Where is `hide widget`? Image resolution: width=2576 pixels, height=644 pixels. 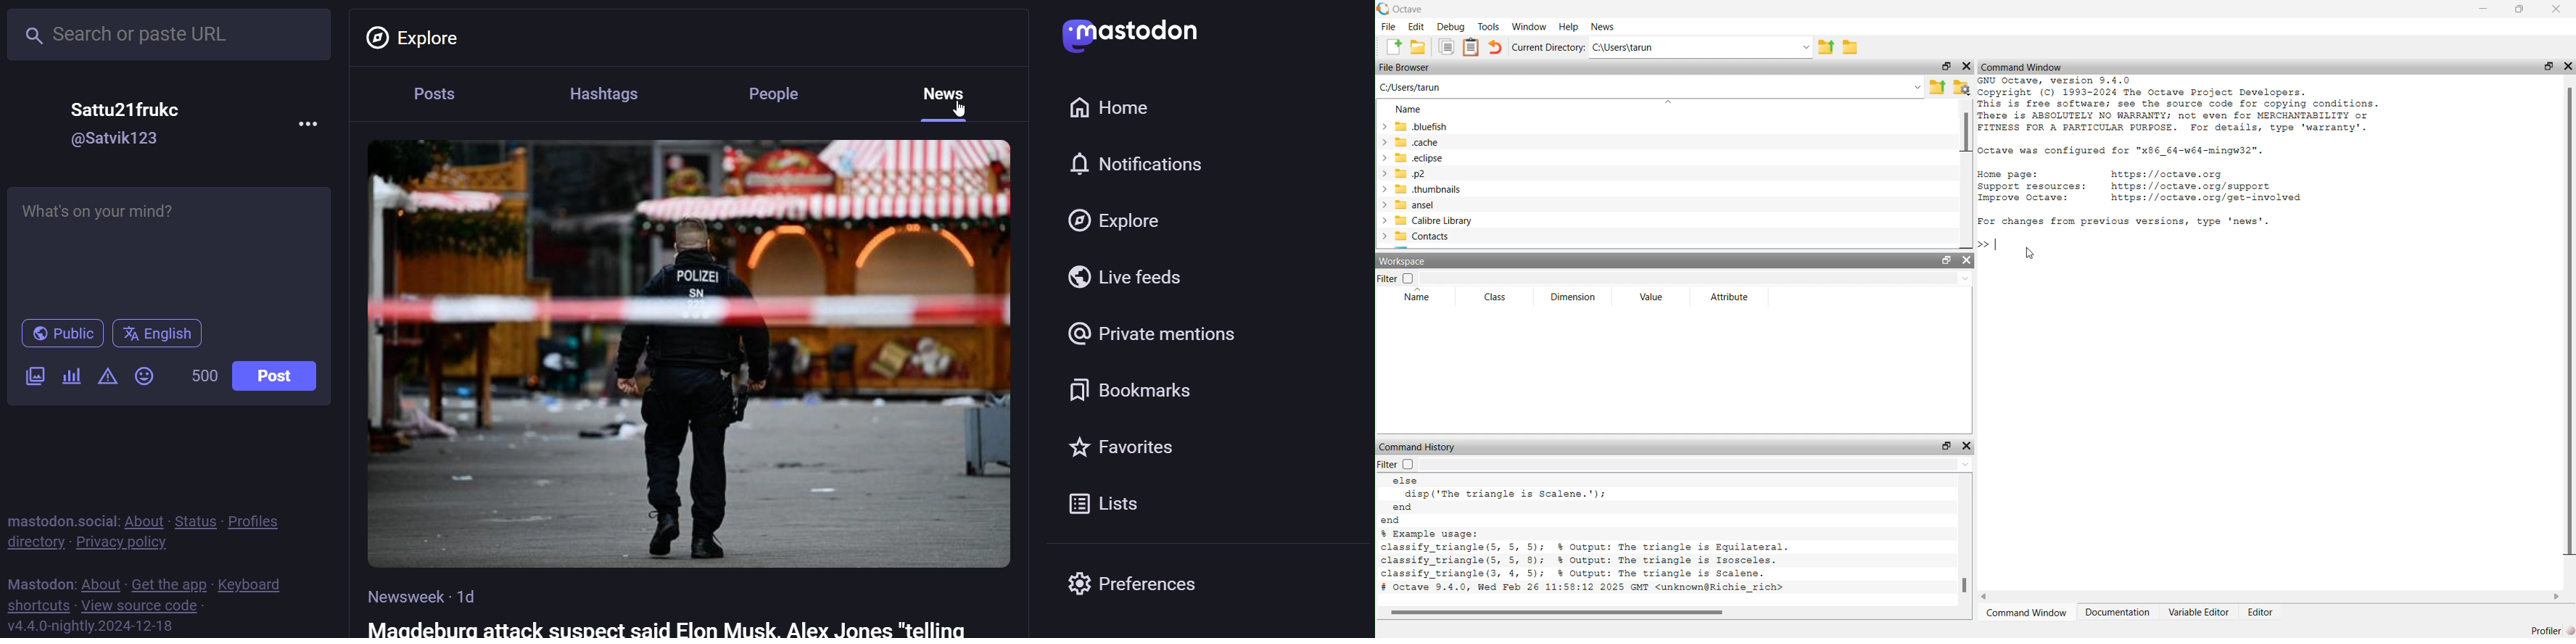 hide widget is located at coordinates (1968, 66).